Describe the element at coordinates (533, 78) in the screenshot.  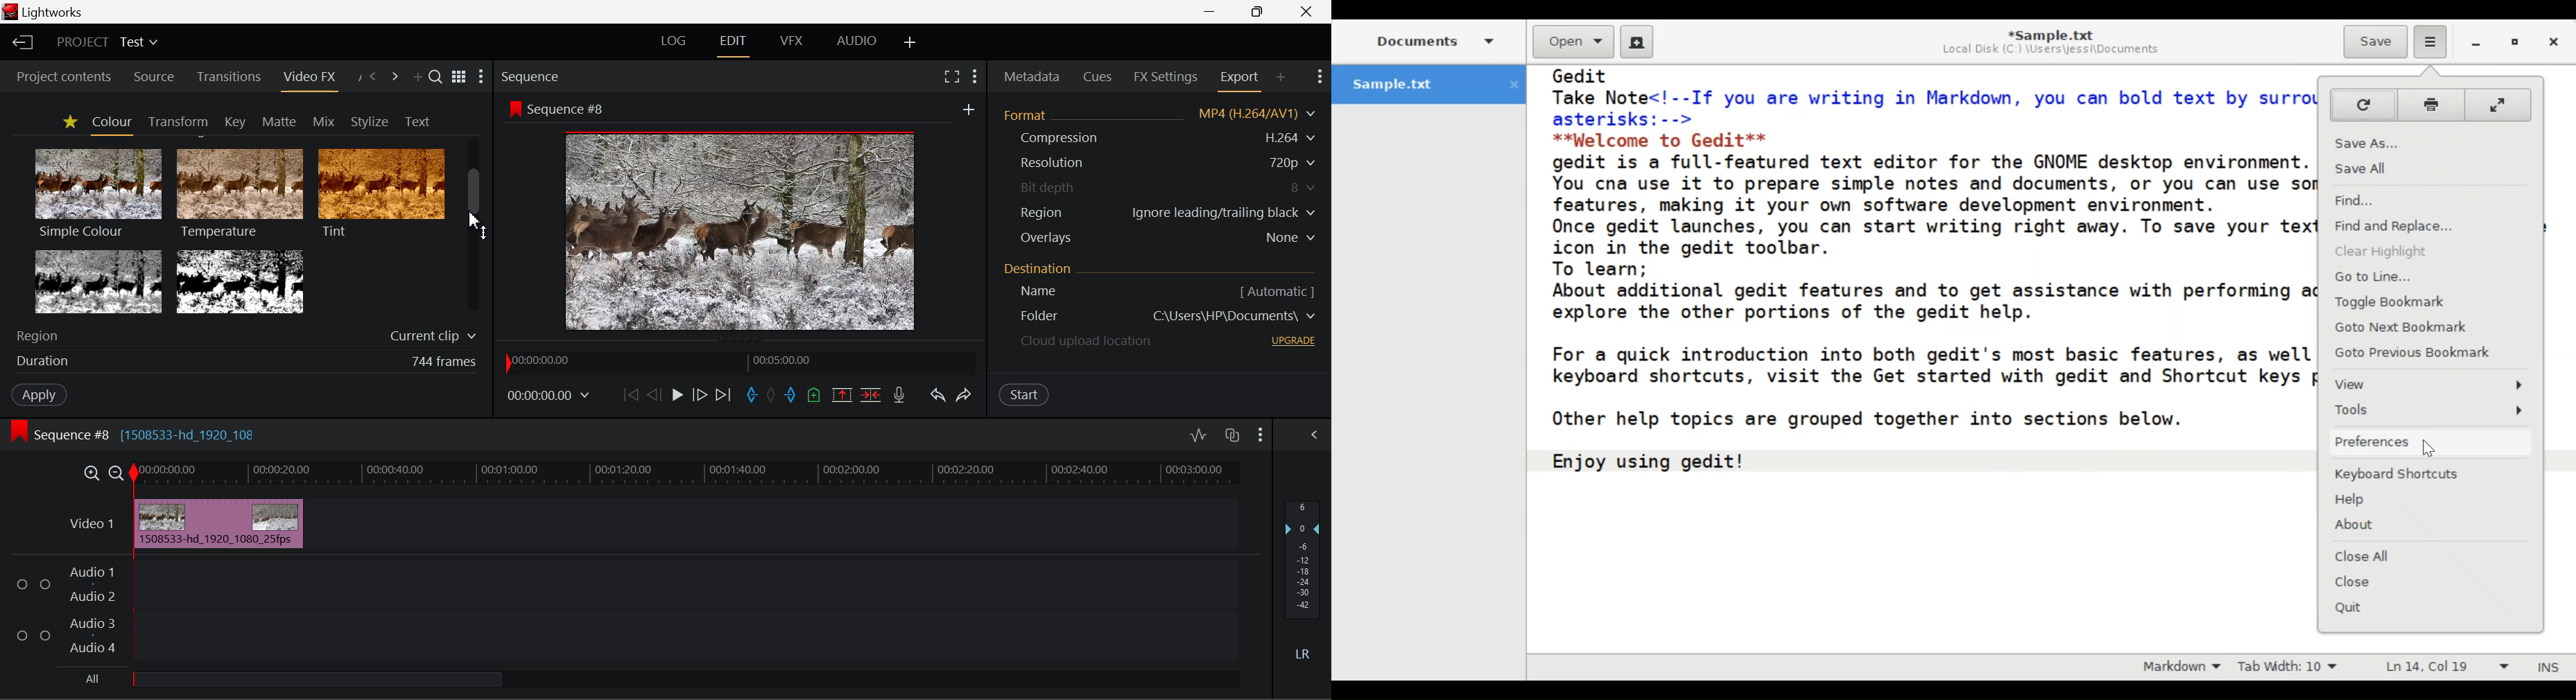
I see `Sequence Preview Section` at that location.